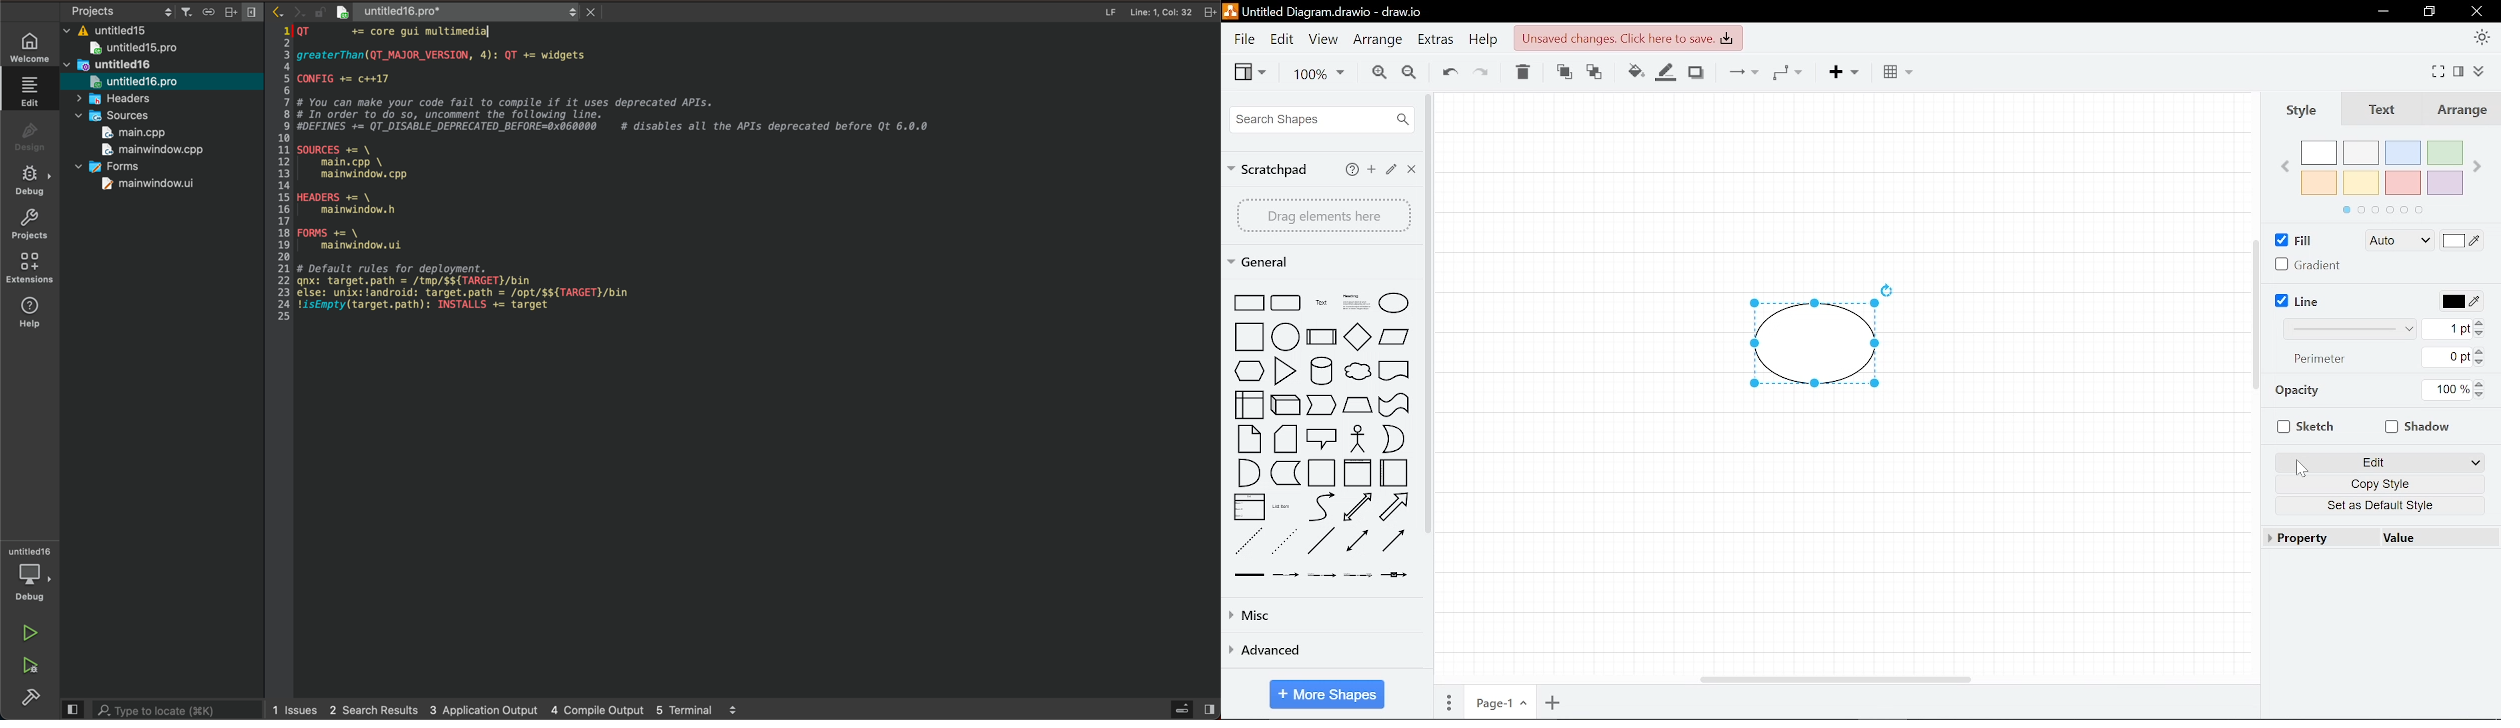  Describe the element at coordinates (1391, 167) in the screenshot. I see `edit ` at that location.